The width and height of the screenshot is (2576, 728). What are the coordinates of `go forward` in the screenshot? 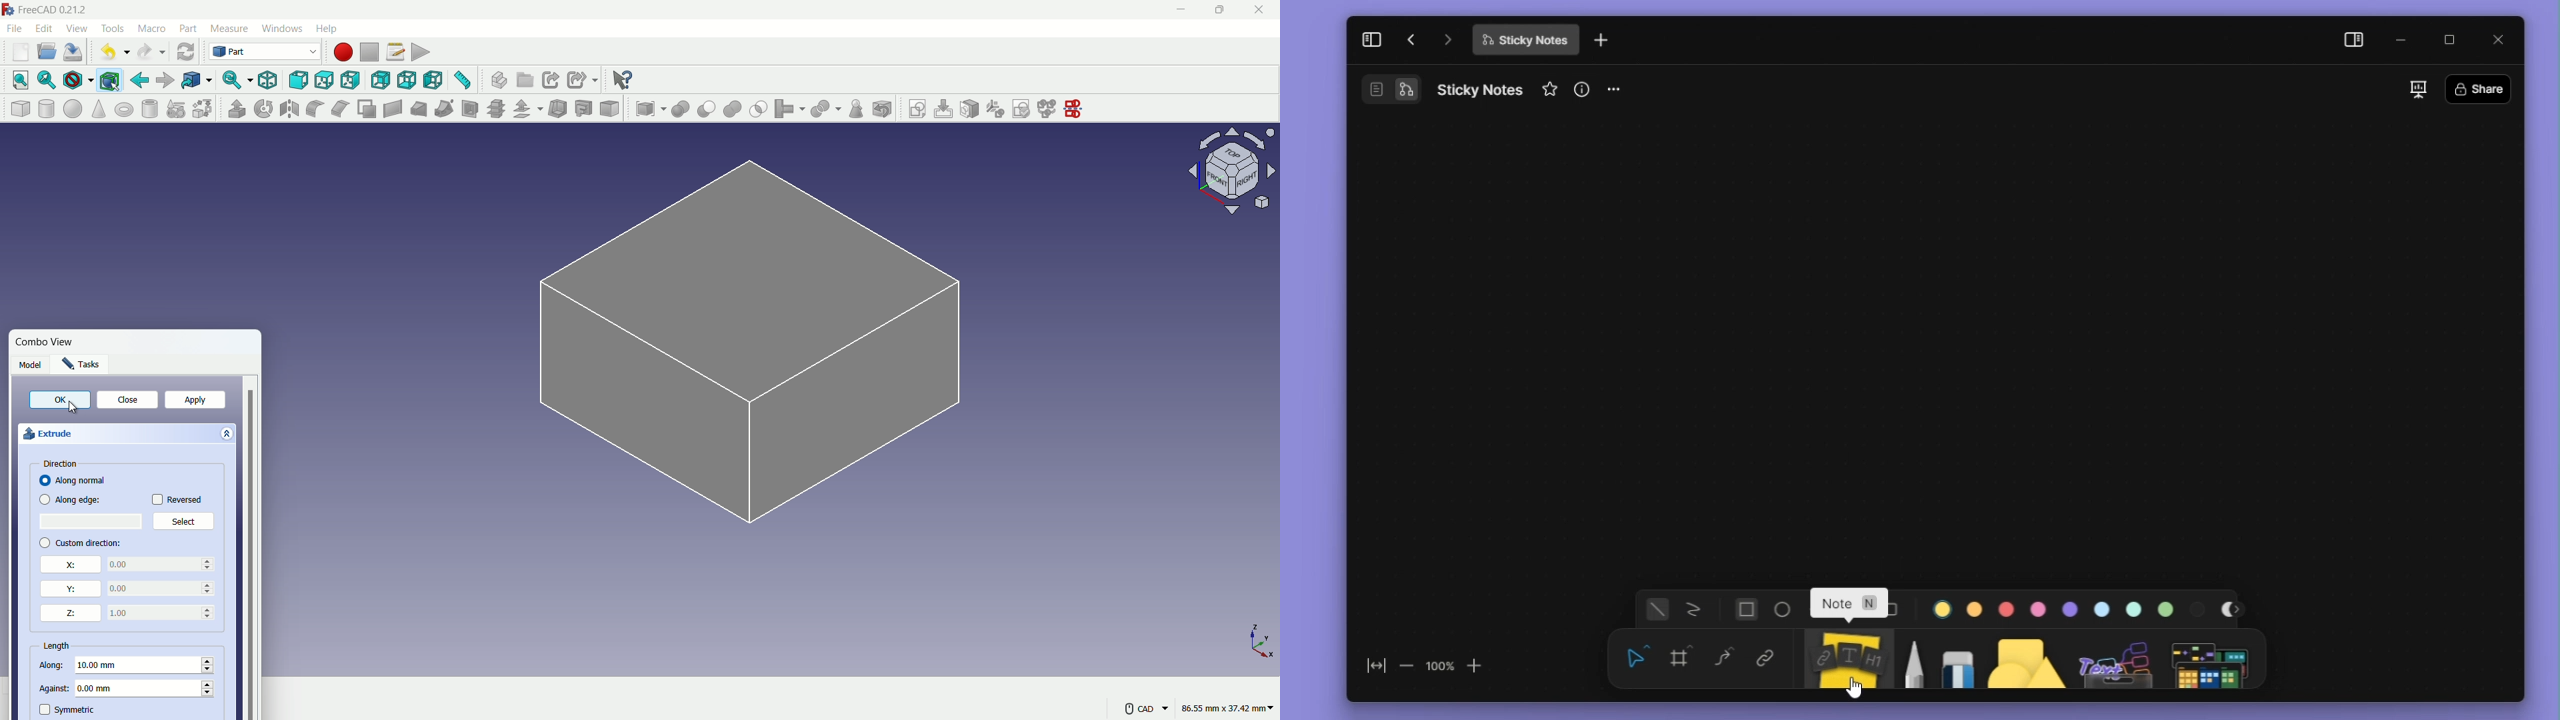 It's located at (165, 80).